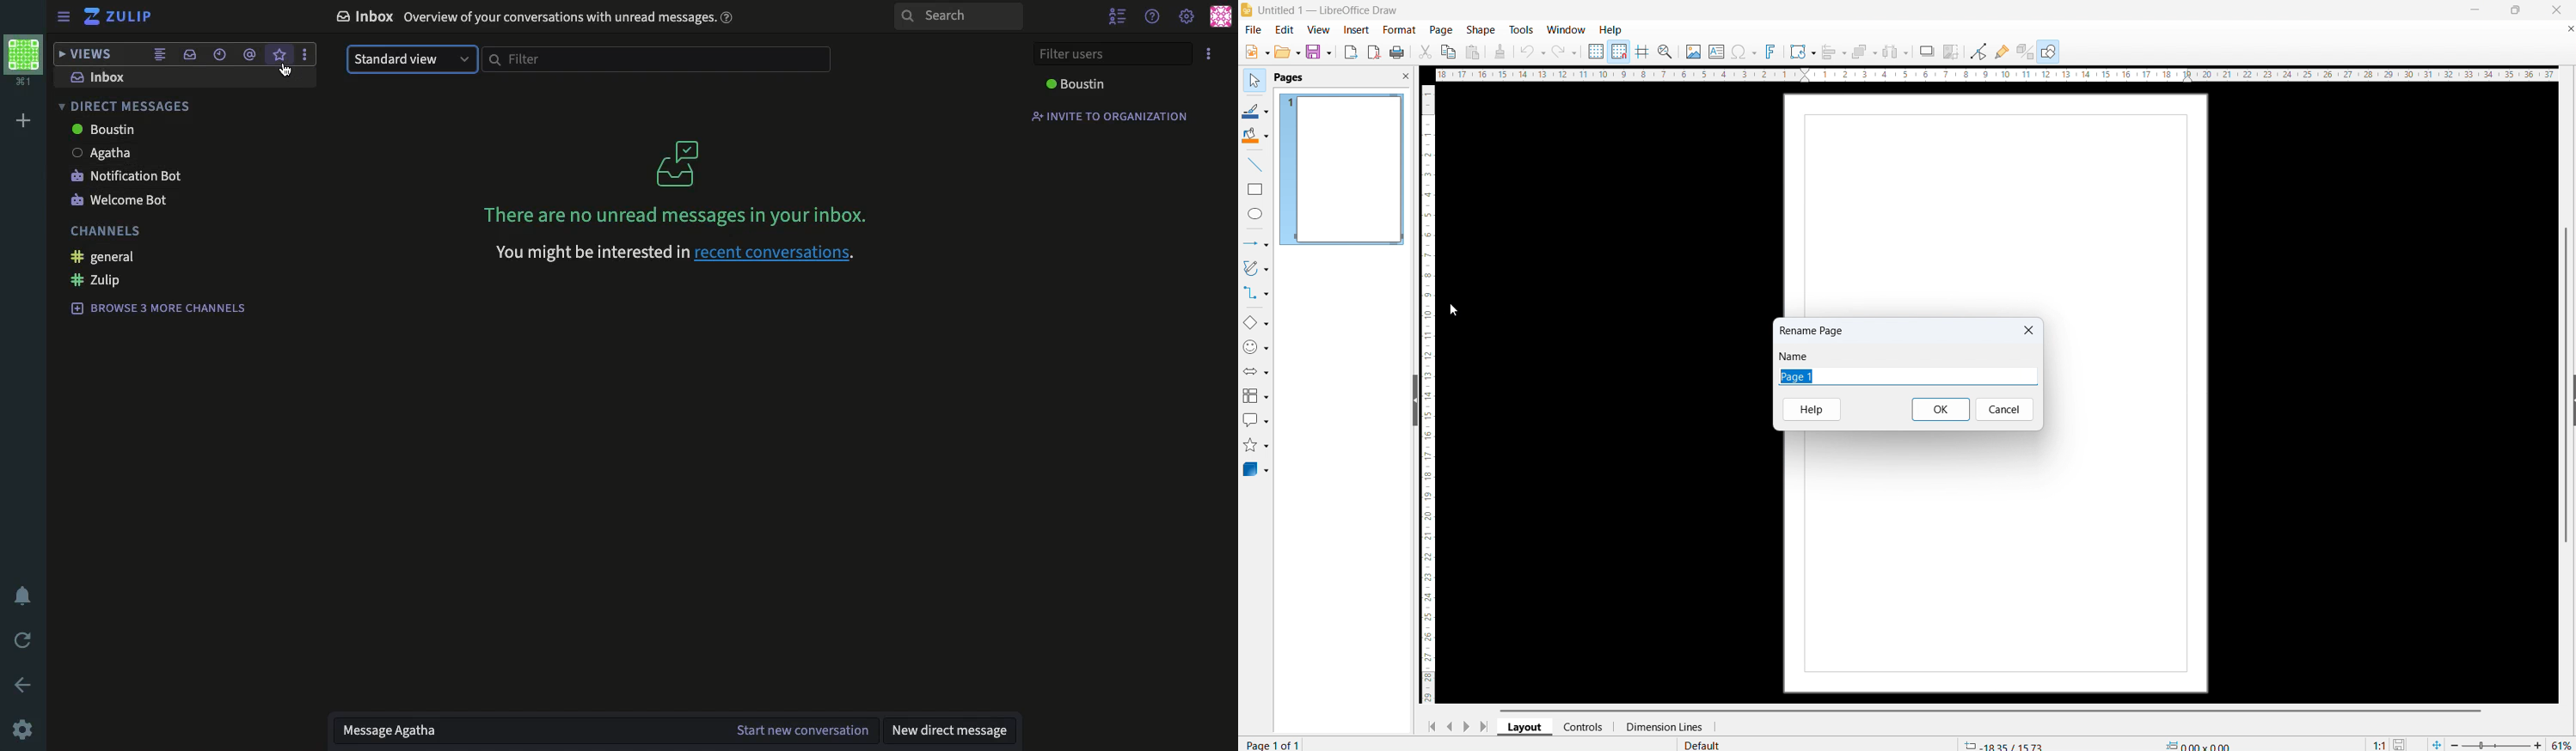  I want to click on page number, so click(1276, 744).